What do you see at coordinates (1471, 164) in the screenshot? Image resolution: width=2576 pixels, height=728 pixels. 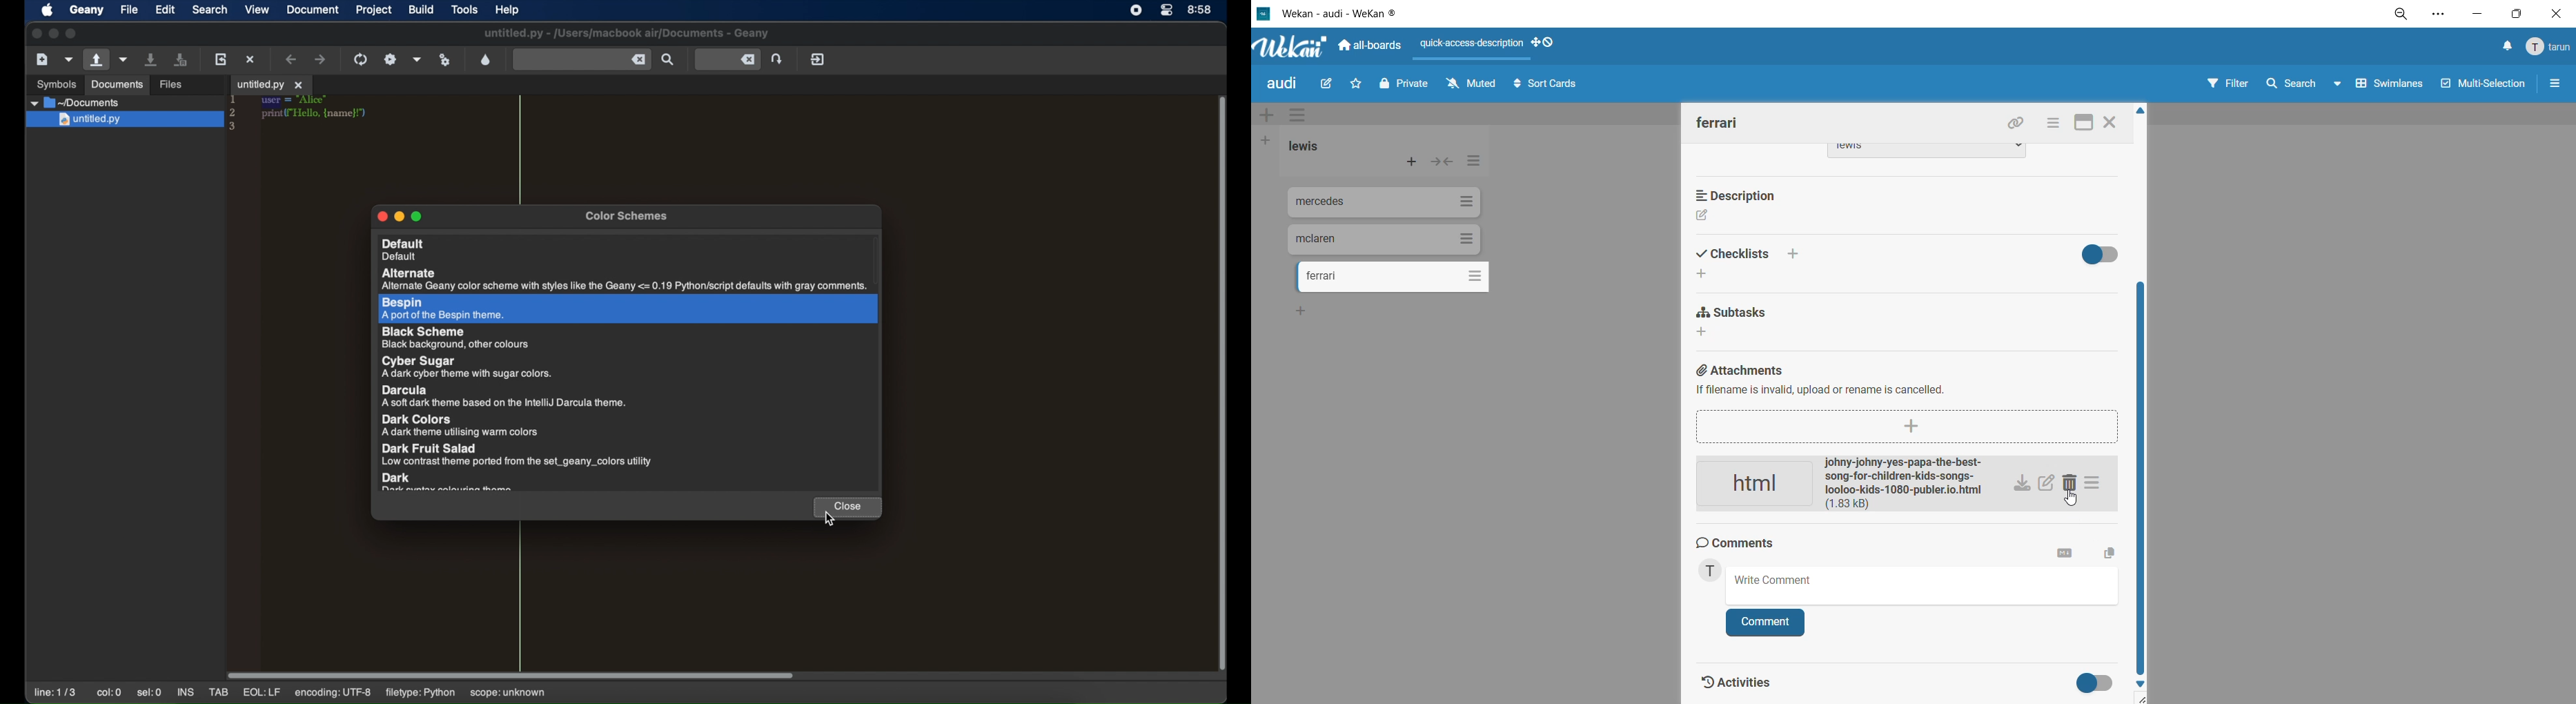 I see `list actions` at bounding box center [1471, 164].